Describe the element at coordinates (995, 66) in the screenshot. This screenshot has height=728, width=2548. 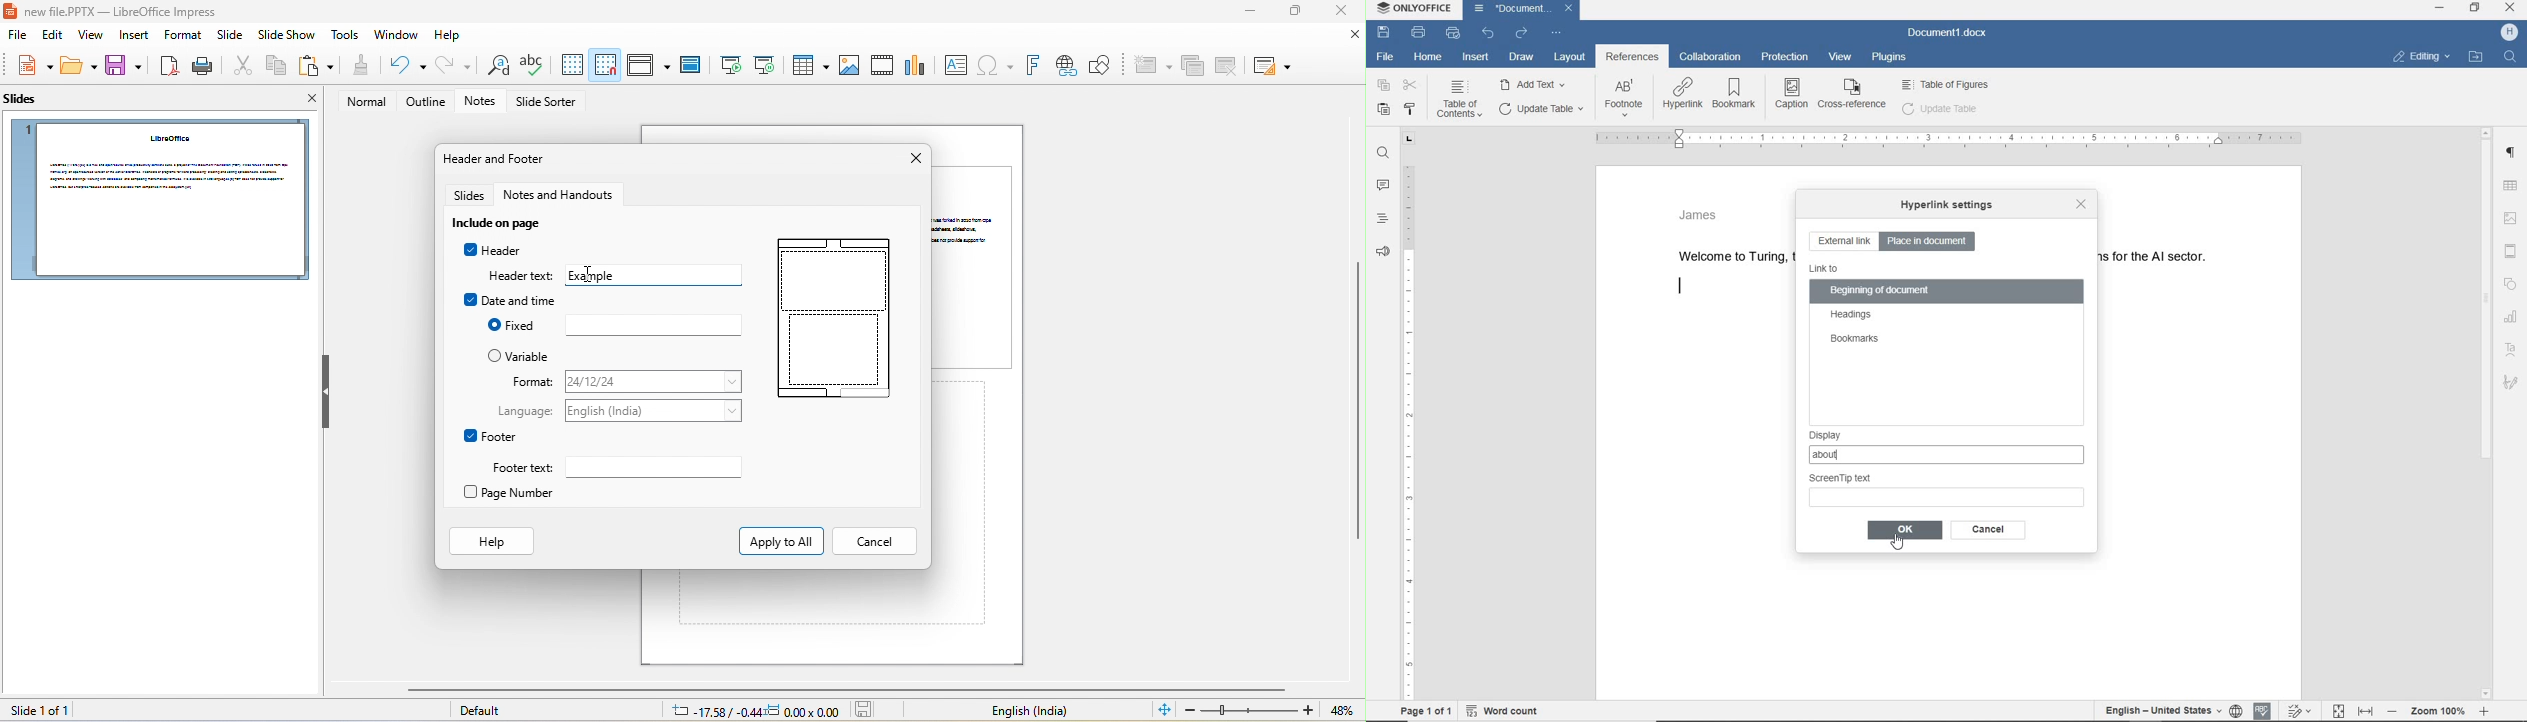
I see `special character` at that location.